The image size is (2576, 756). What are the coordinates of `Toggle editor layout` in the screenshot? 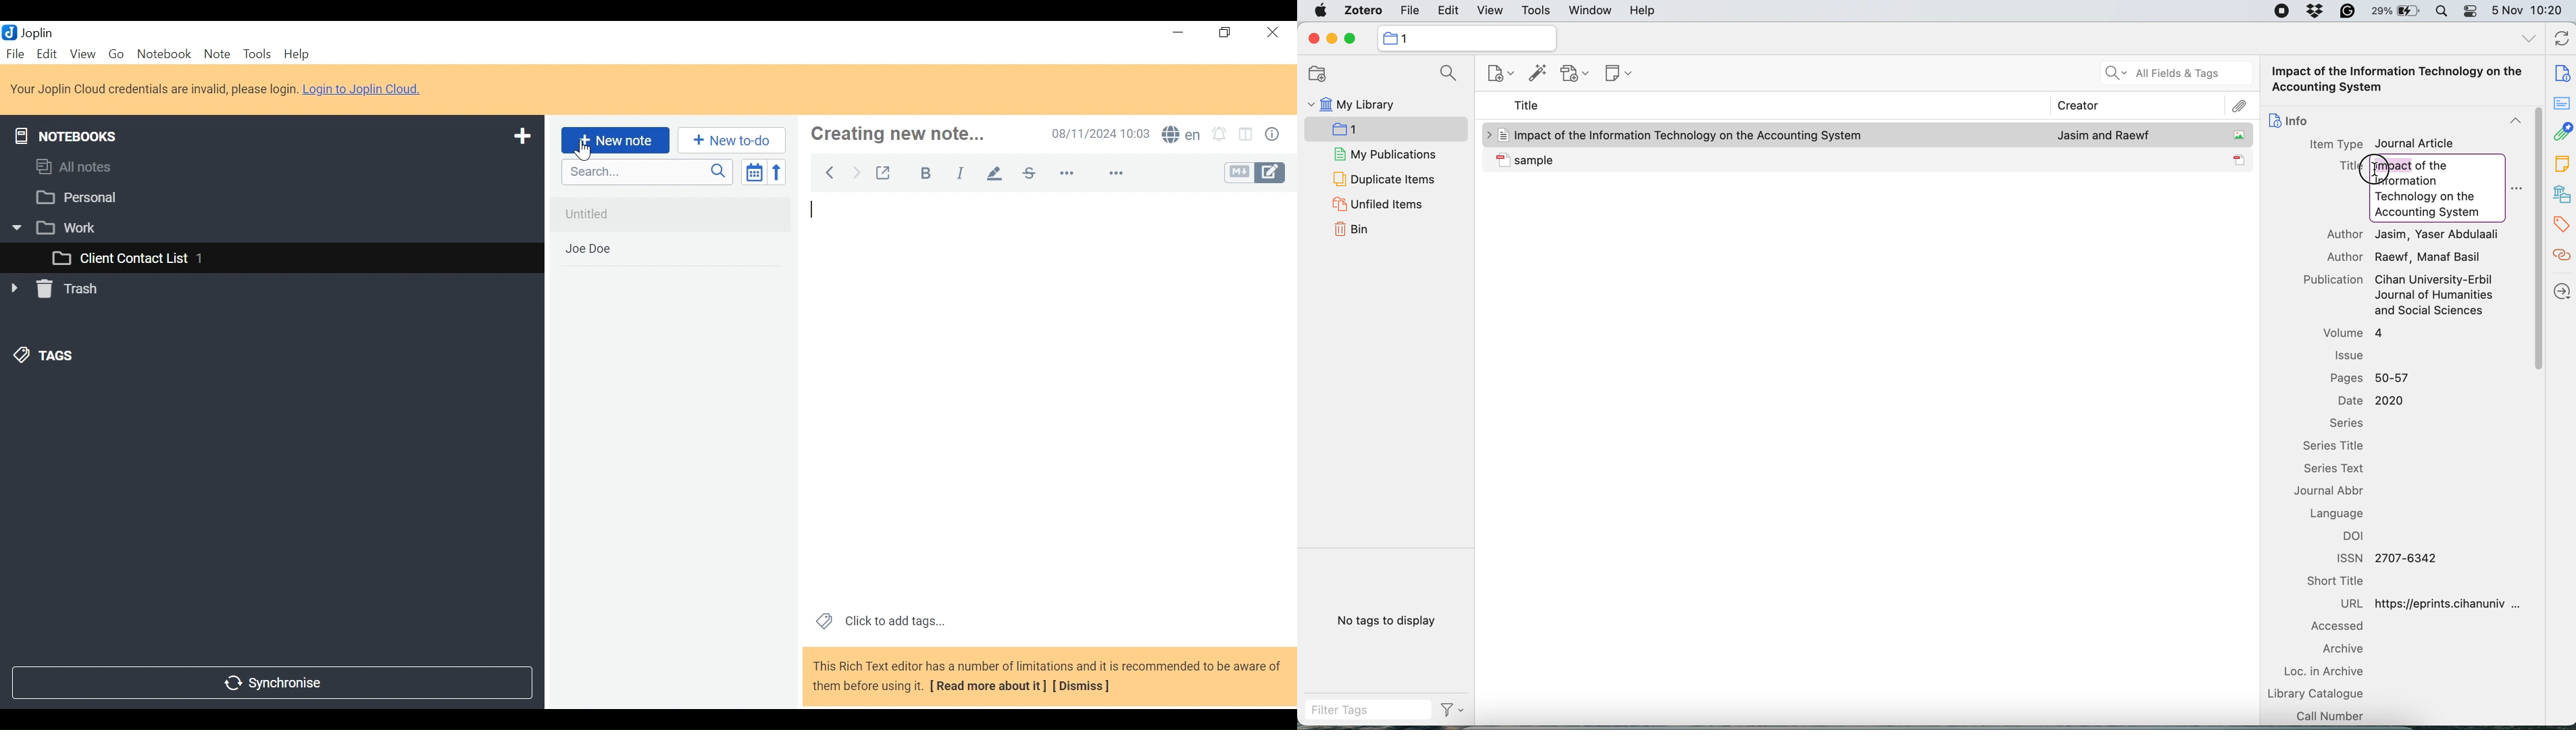 It's located at (1249, 134).